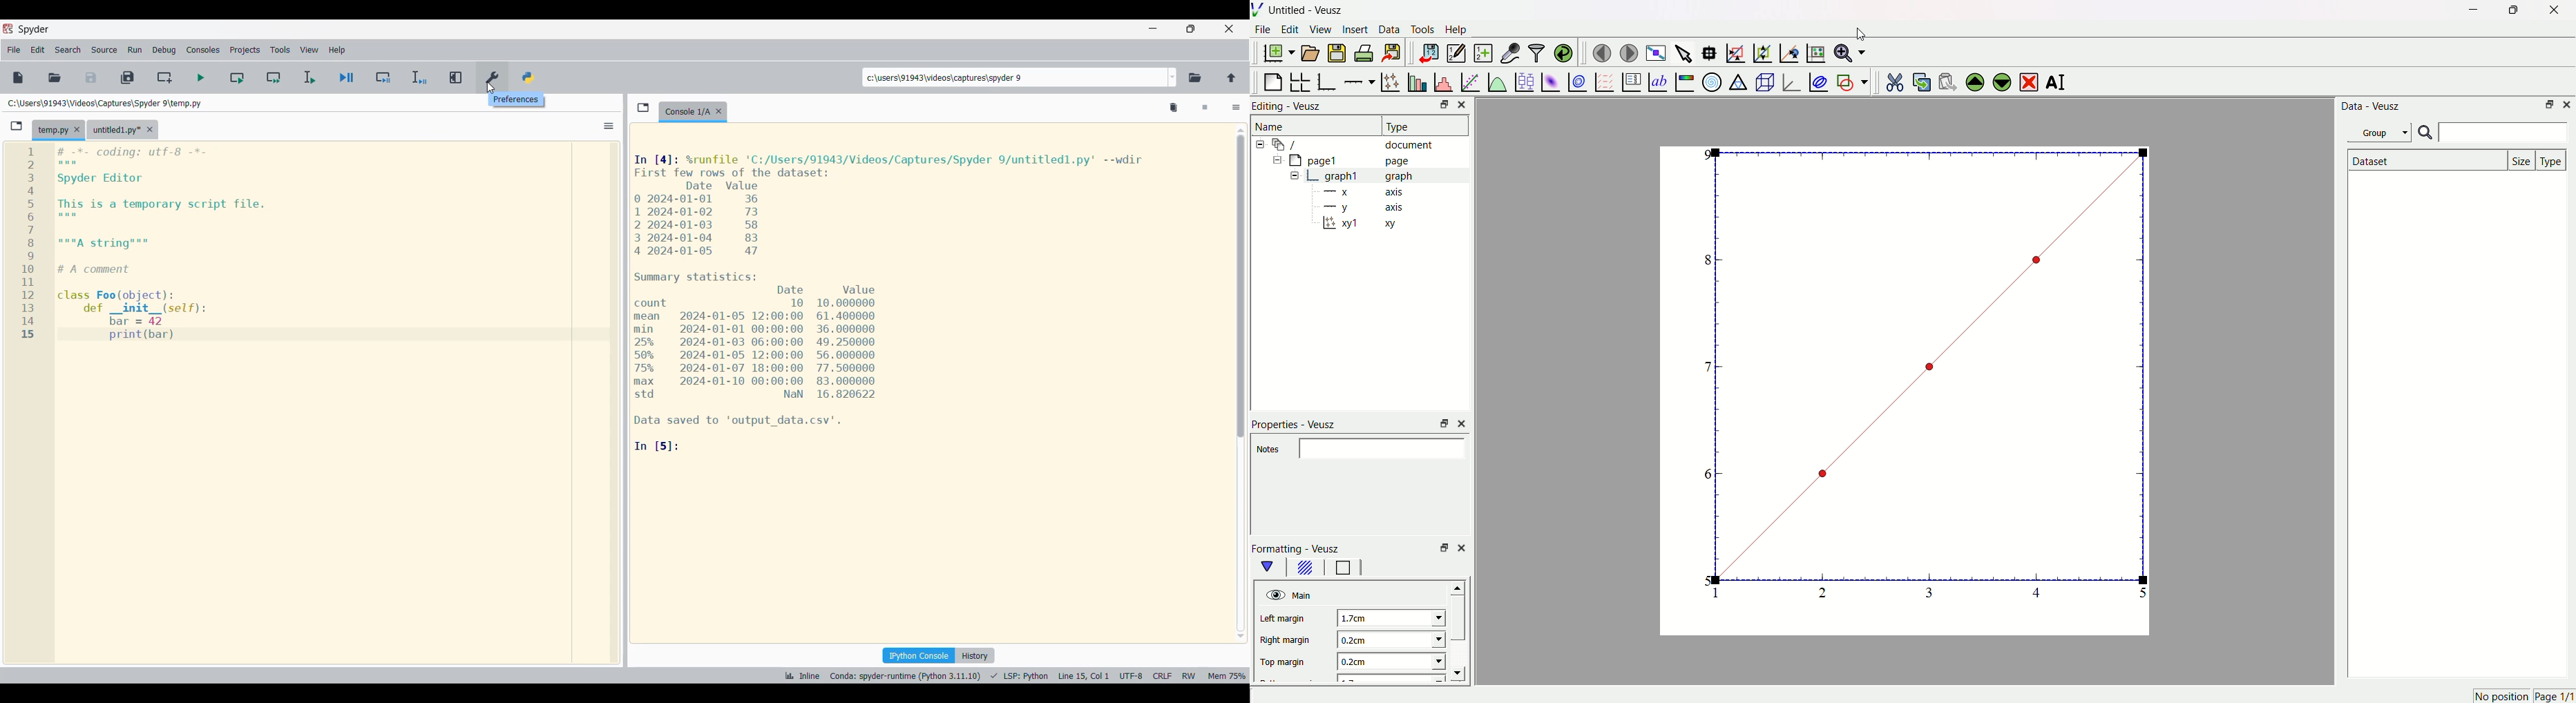 This screenshot has height=728, width=2576. I want to click on Details of current code, so click(1014, 675).